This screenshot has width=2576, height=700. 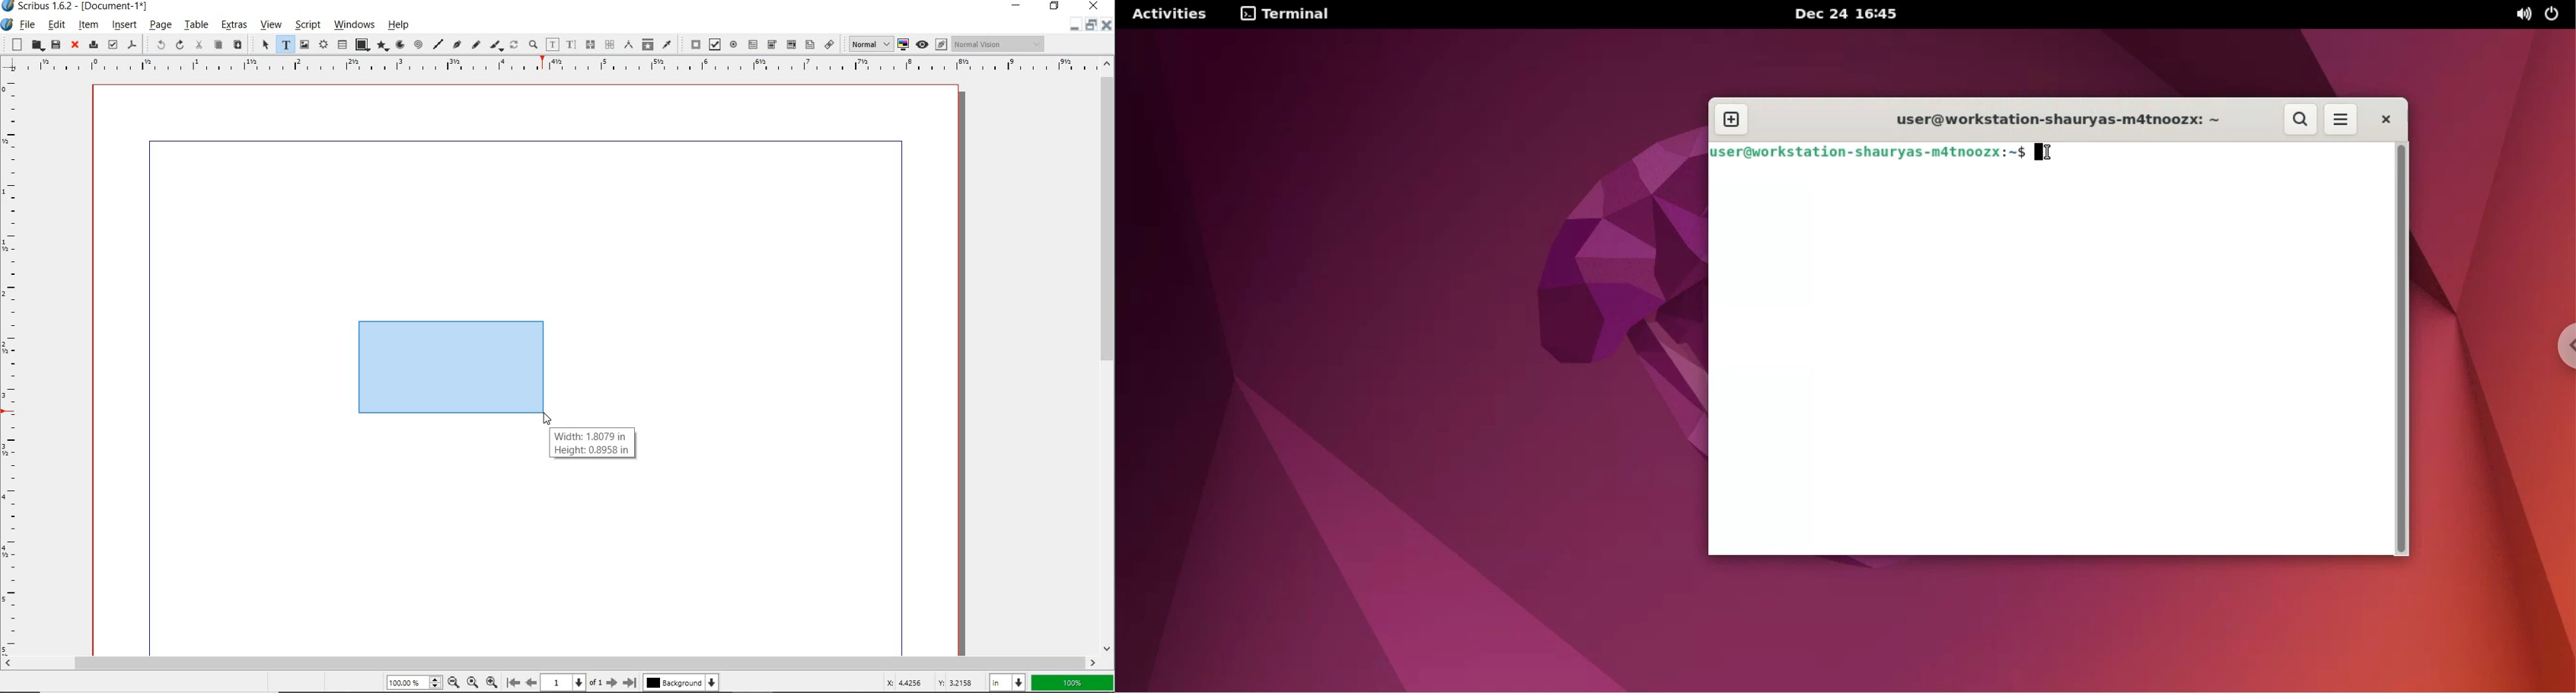 What do you see at coordinates (831, 45) in the screenshot?
I see `link annotation` at bounding box center [831, 45].